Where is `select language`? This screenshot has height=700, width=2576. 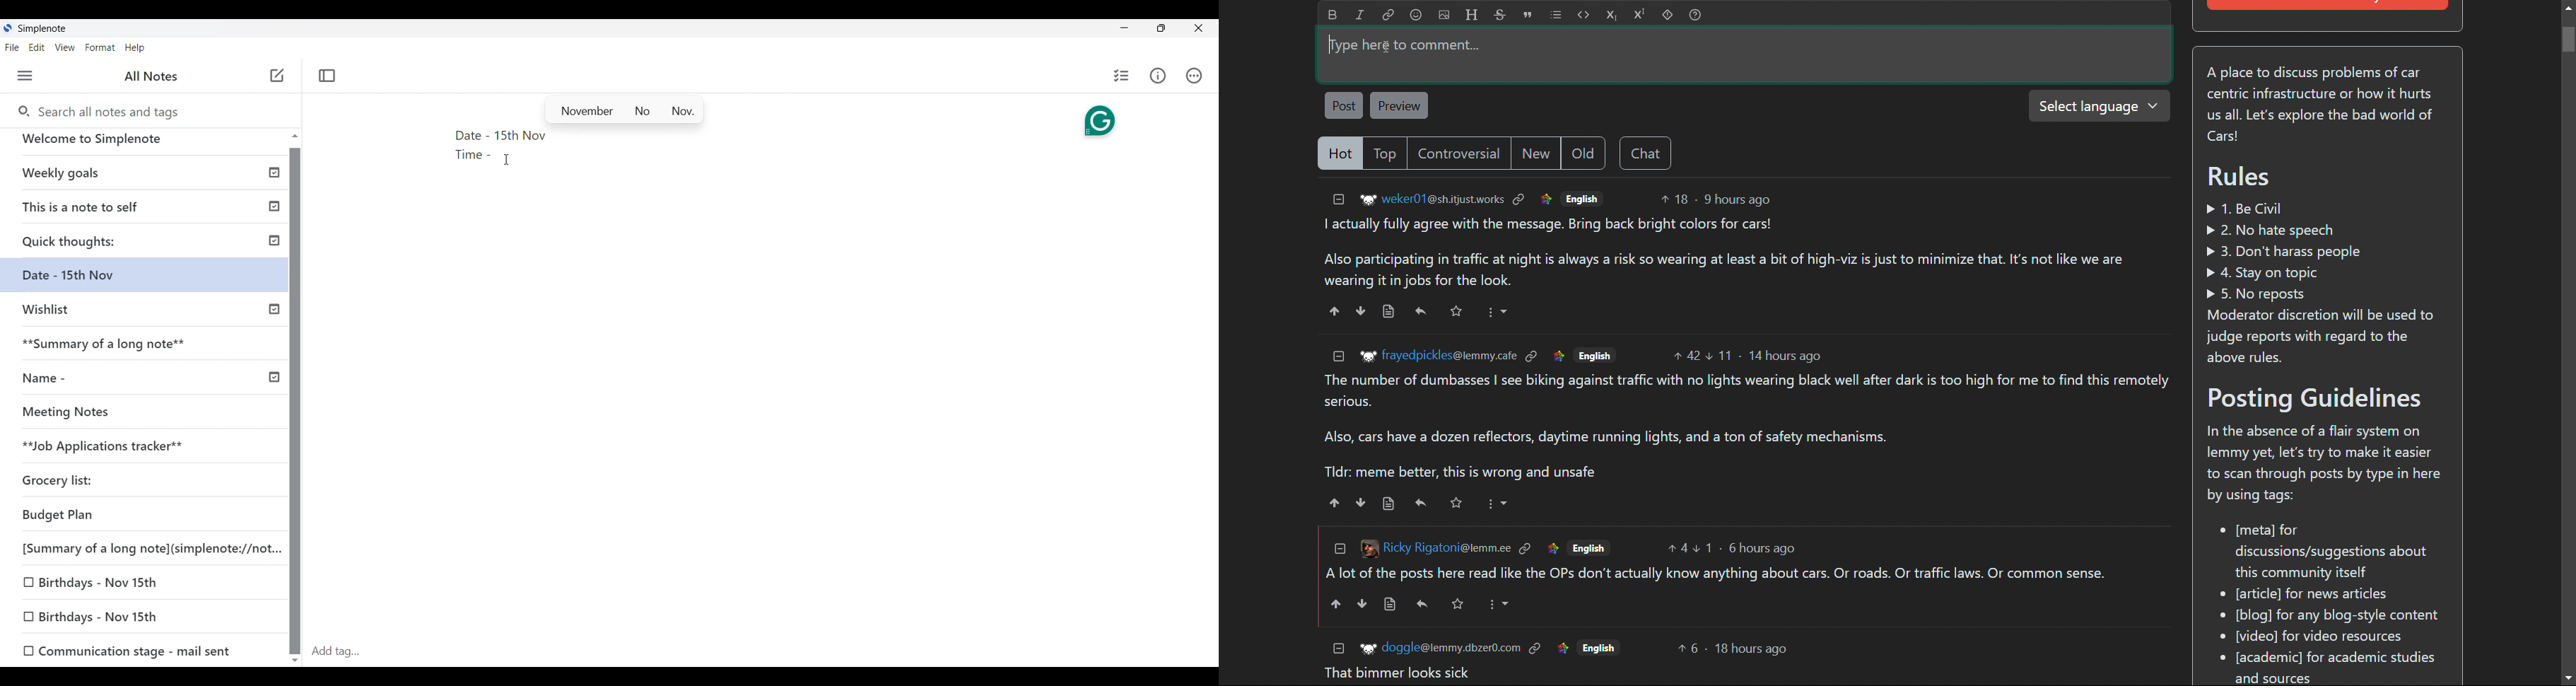
select language is located at coordinates (2099, 106).